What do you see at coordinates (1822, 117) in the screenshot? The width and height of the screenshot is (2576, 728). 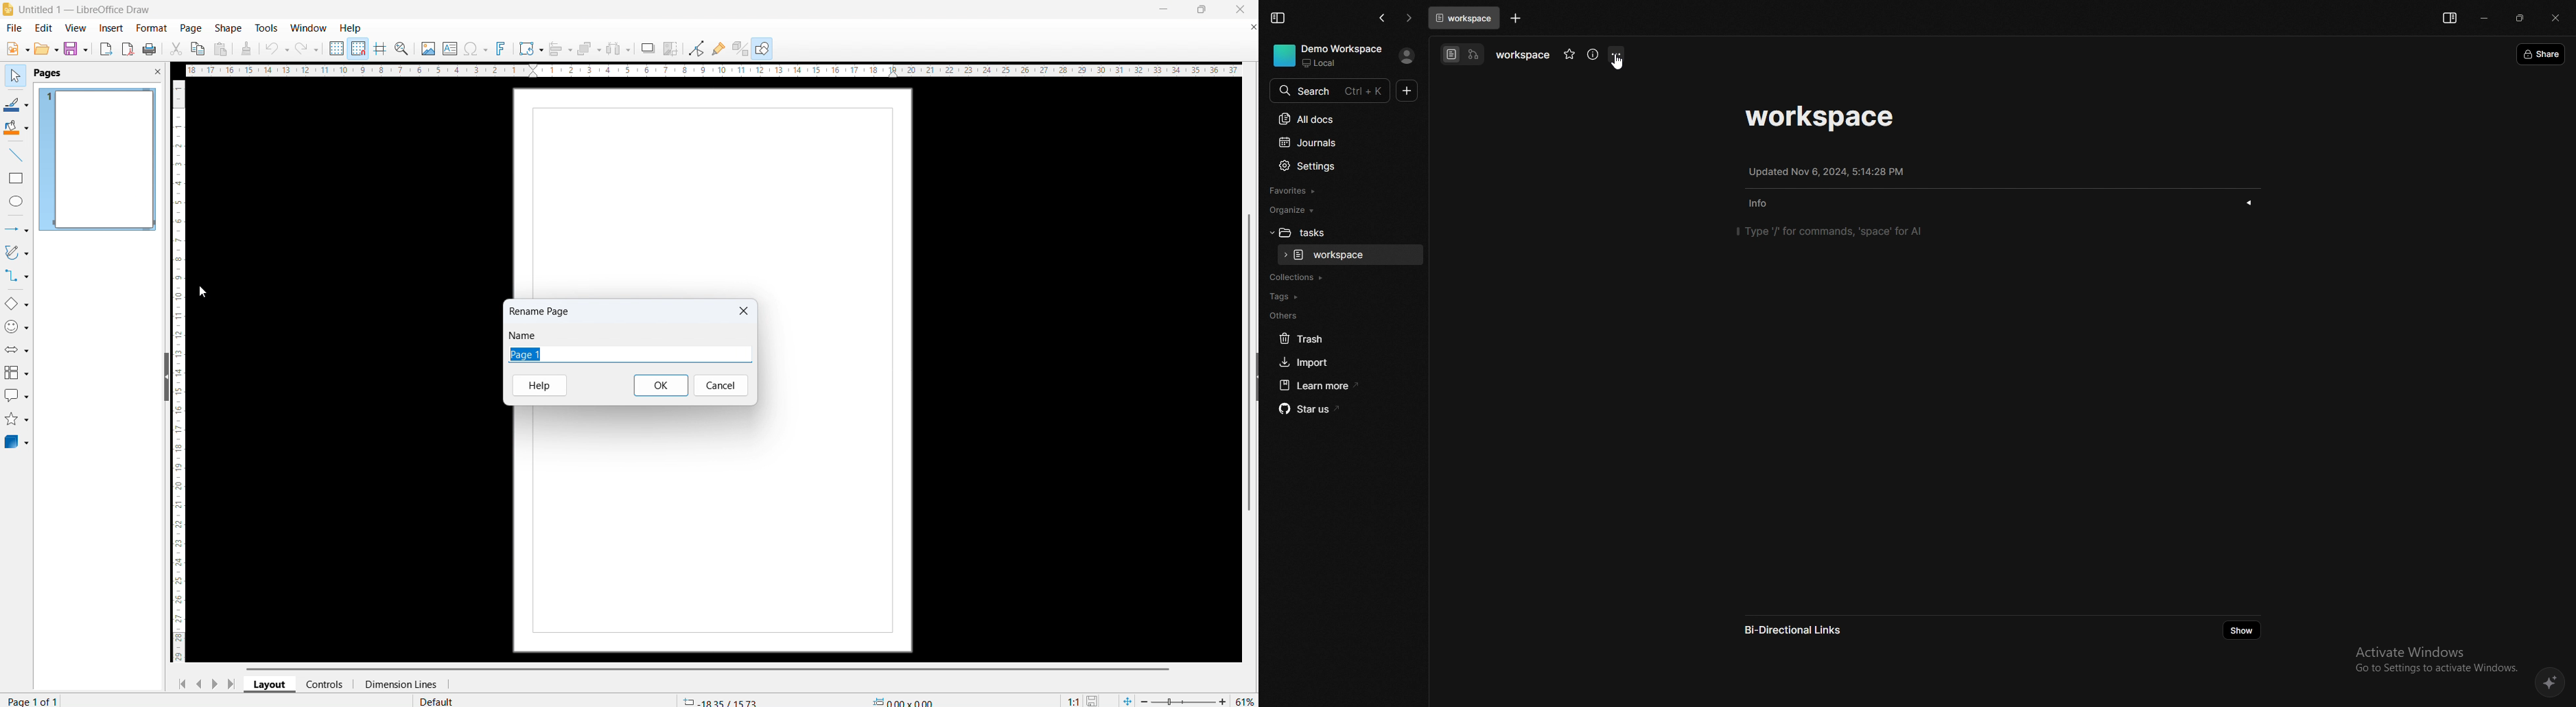 I see `task name` at bounding box center [1822, 117].